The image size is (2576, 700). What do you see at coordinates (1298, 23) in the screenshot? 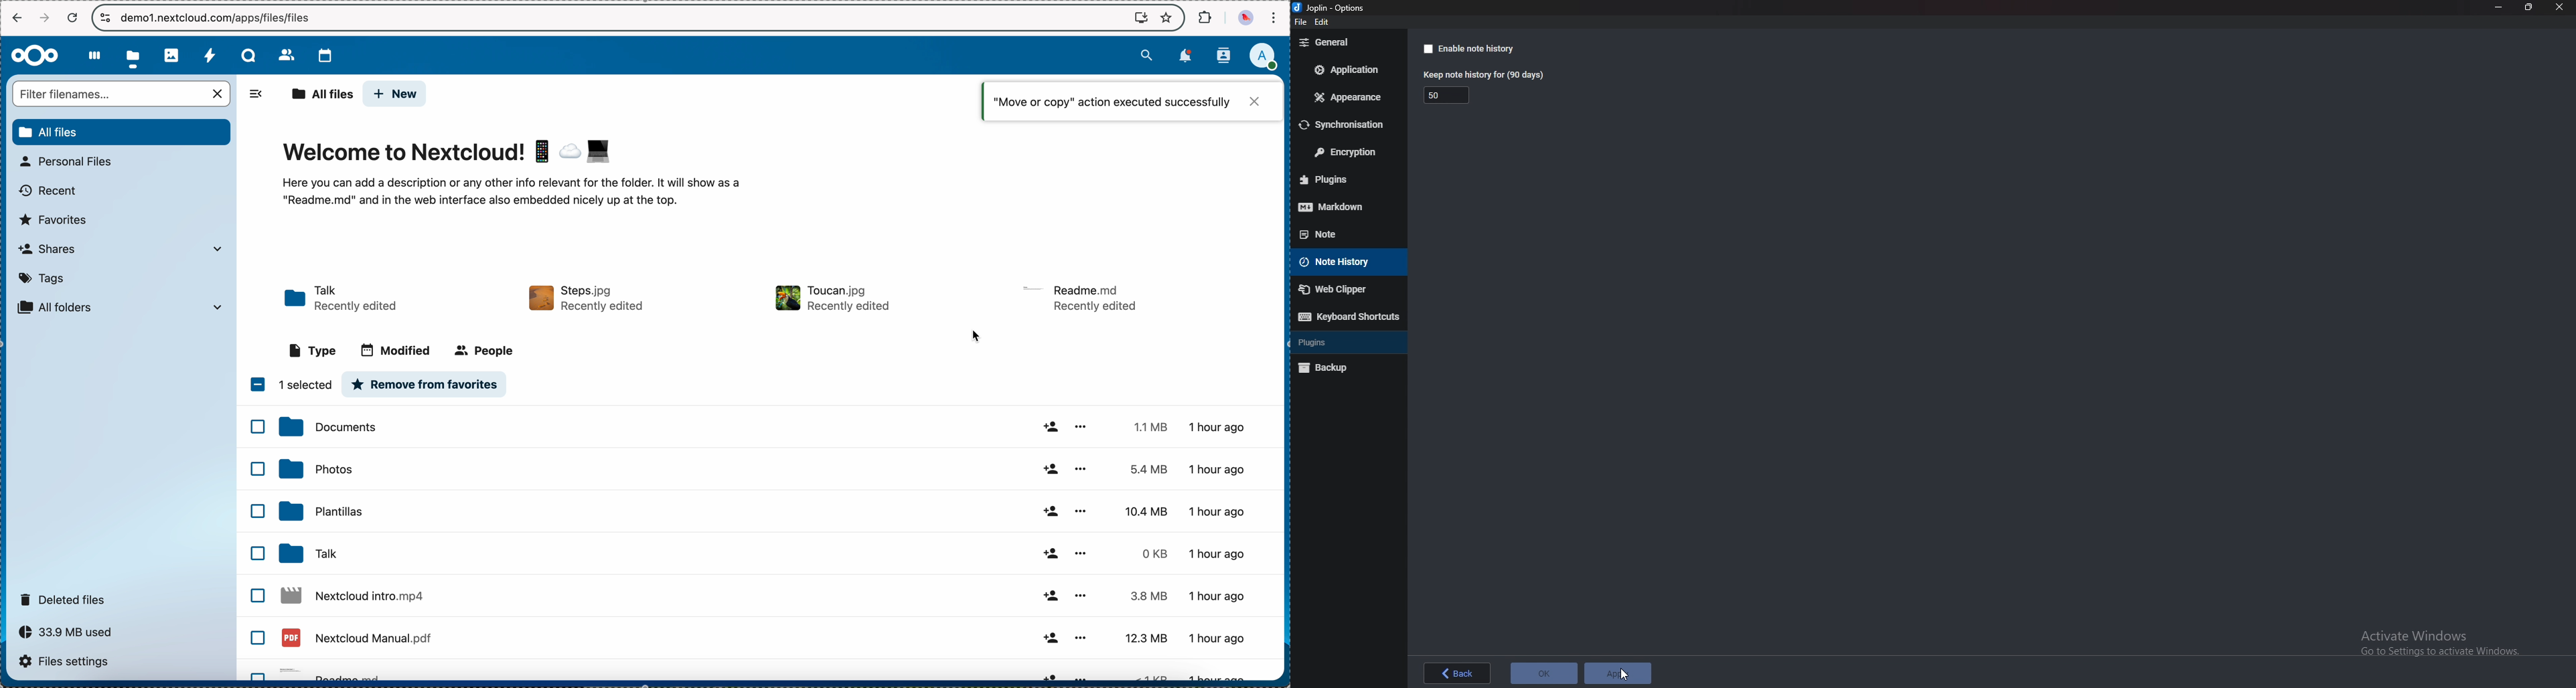
I see `file` at bounding box center [1298, 23].